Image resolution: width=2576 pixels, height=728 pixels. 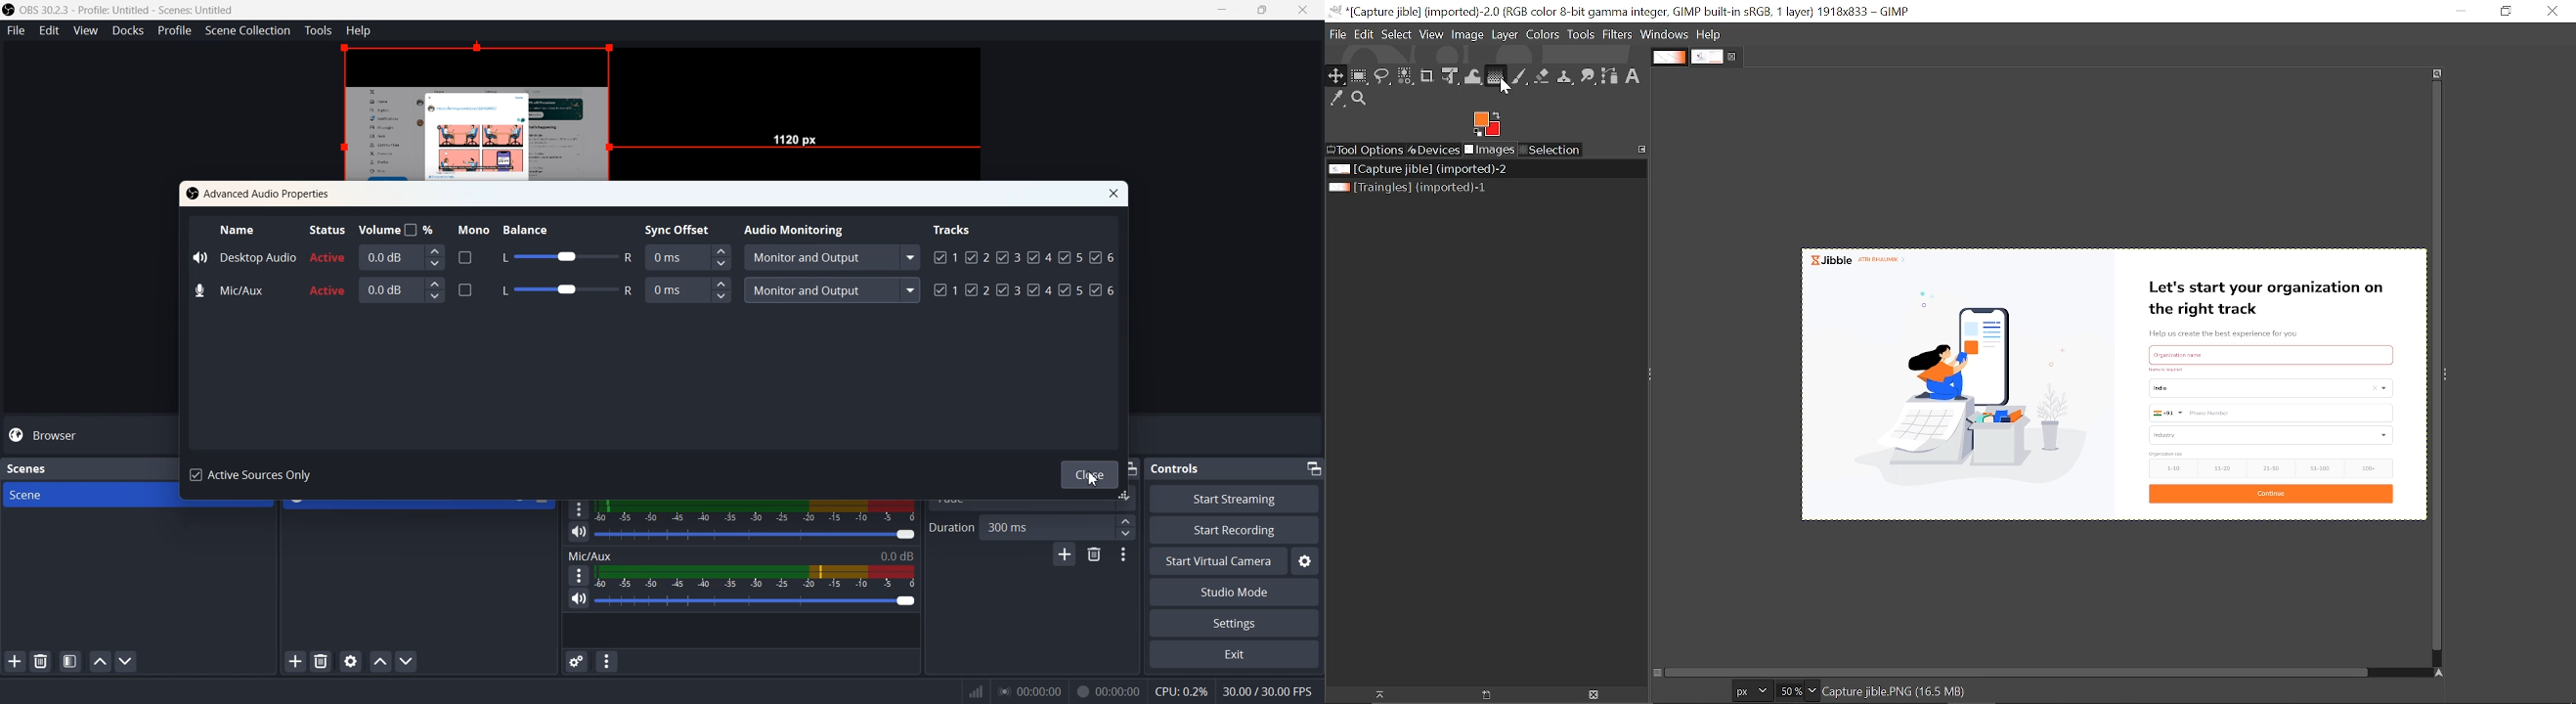 What do you see at coordinates (1620, 34) in the screenshot?
I see `Filters` at bounding box center [1620, 34].